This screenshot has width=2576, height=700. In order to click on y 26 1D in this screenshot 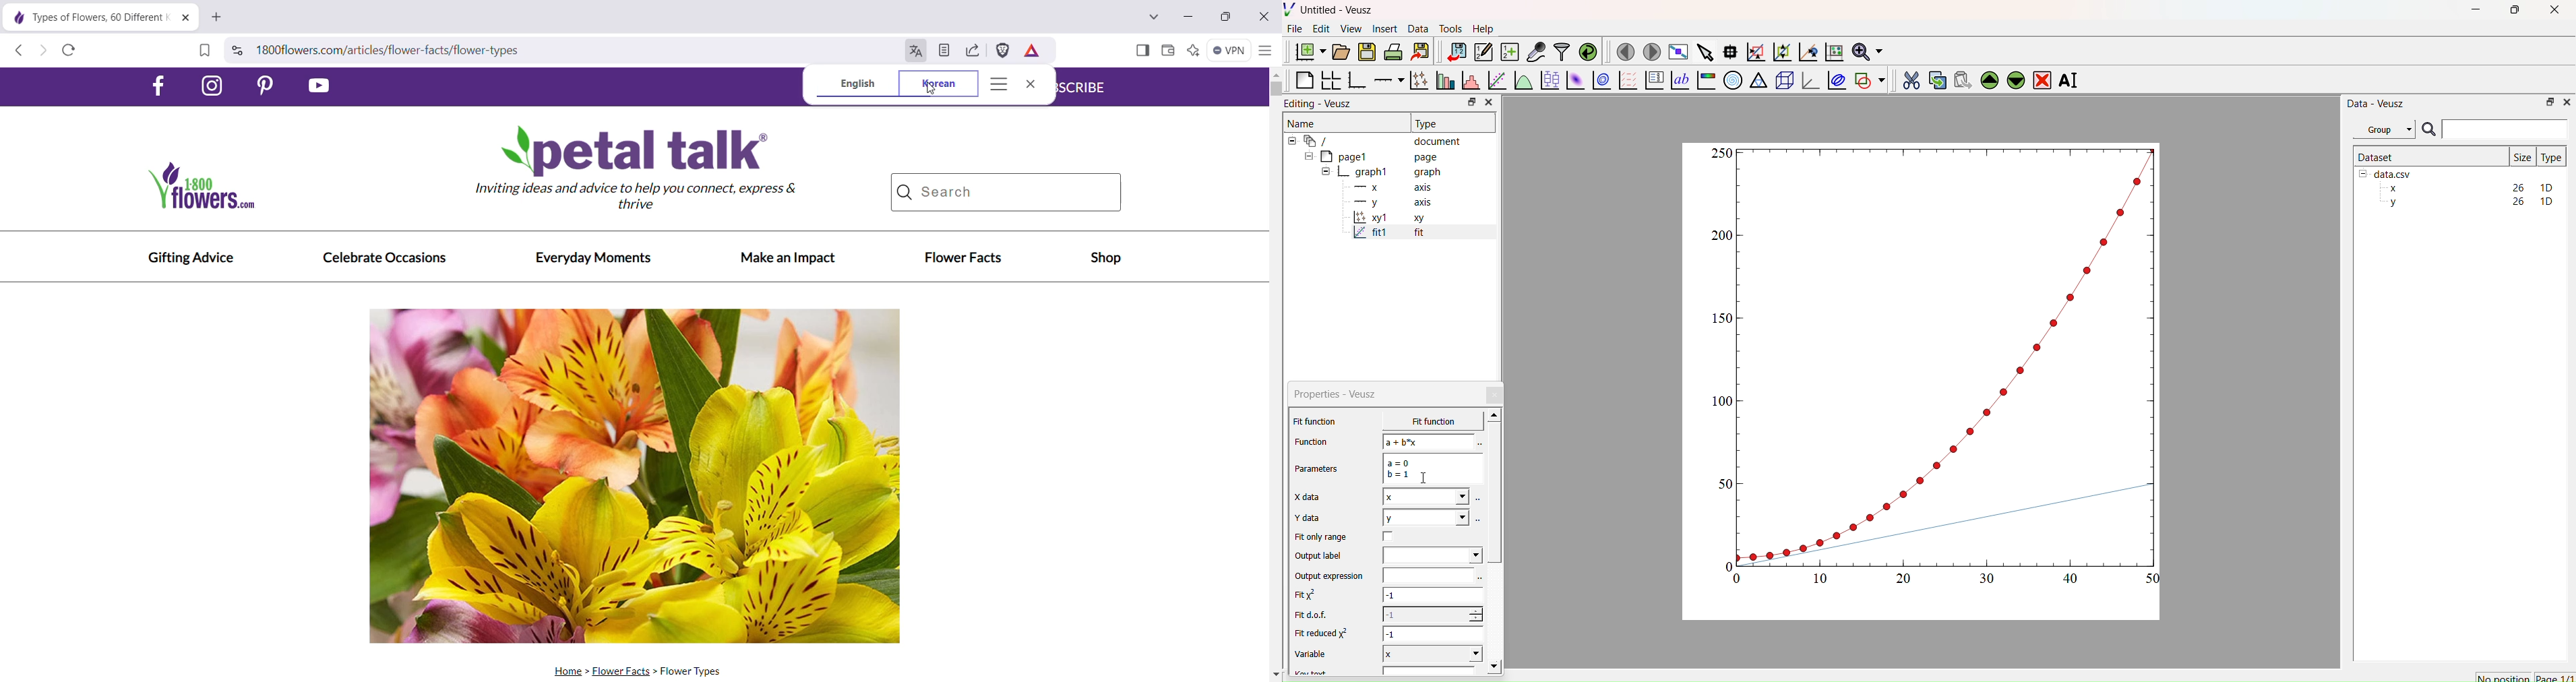, I will do `click(2467, 202)`.